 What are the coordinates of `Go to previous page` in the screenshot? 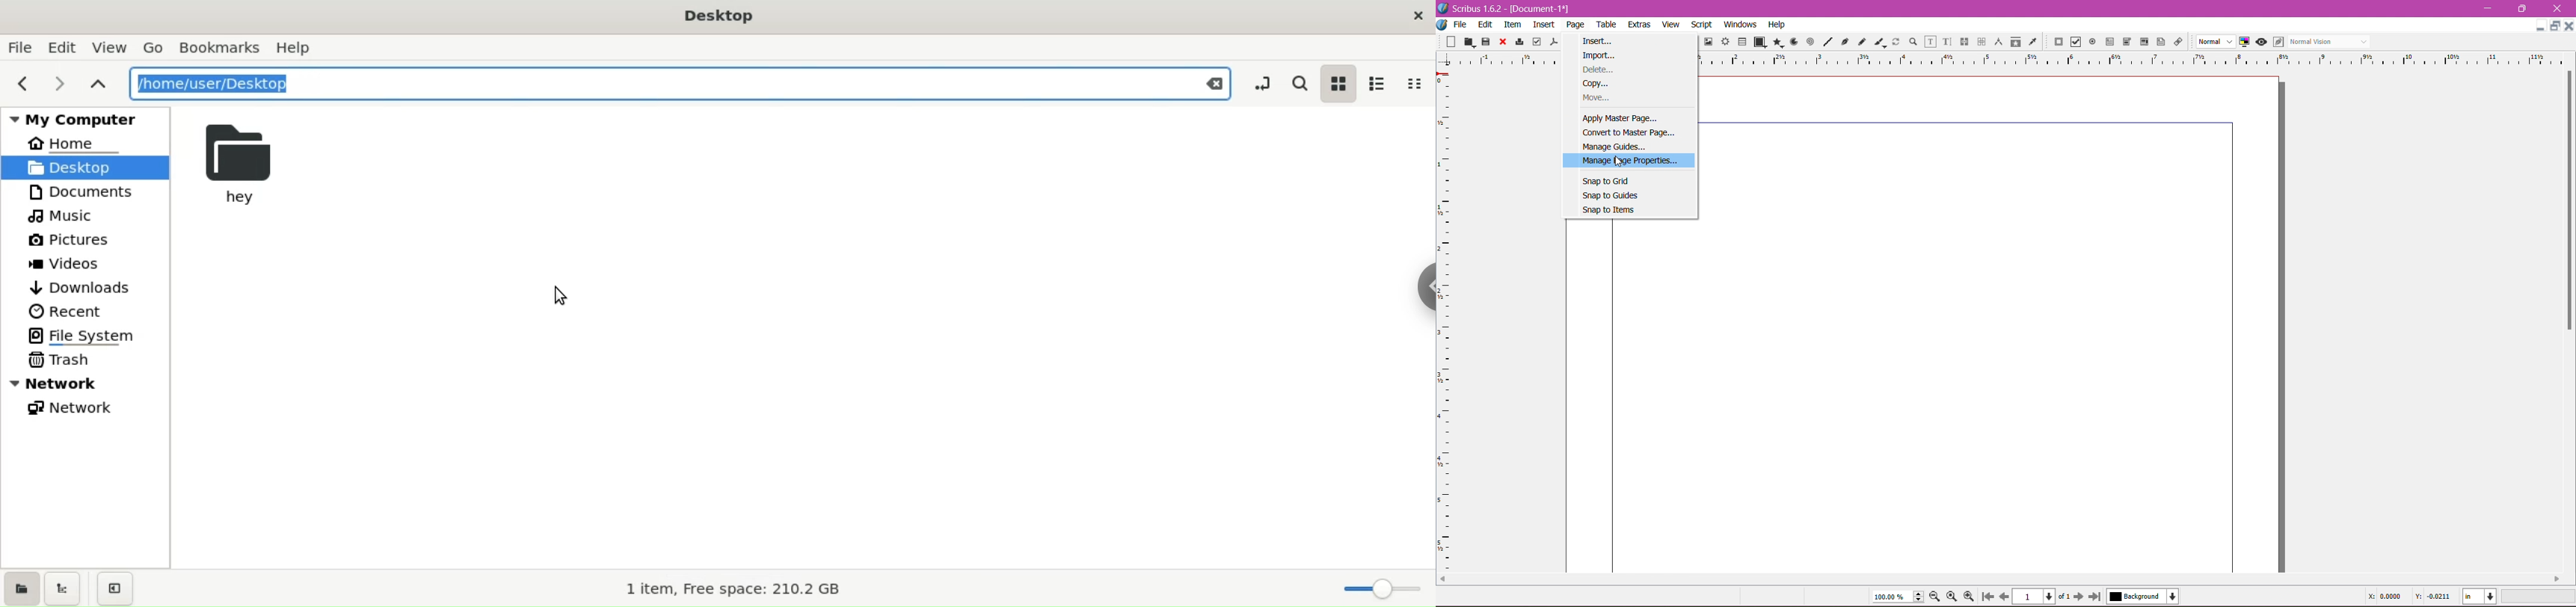 It's located at (2004, 596).